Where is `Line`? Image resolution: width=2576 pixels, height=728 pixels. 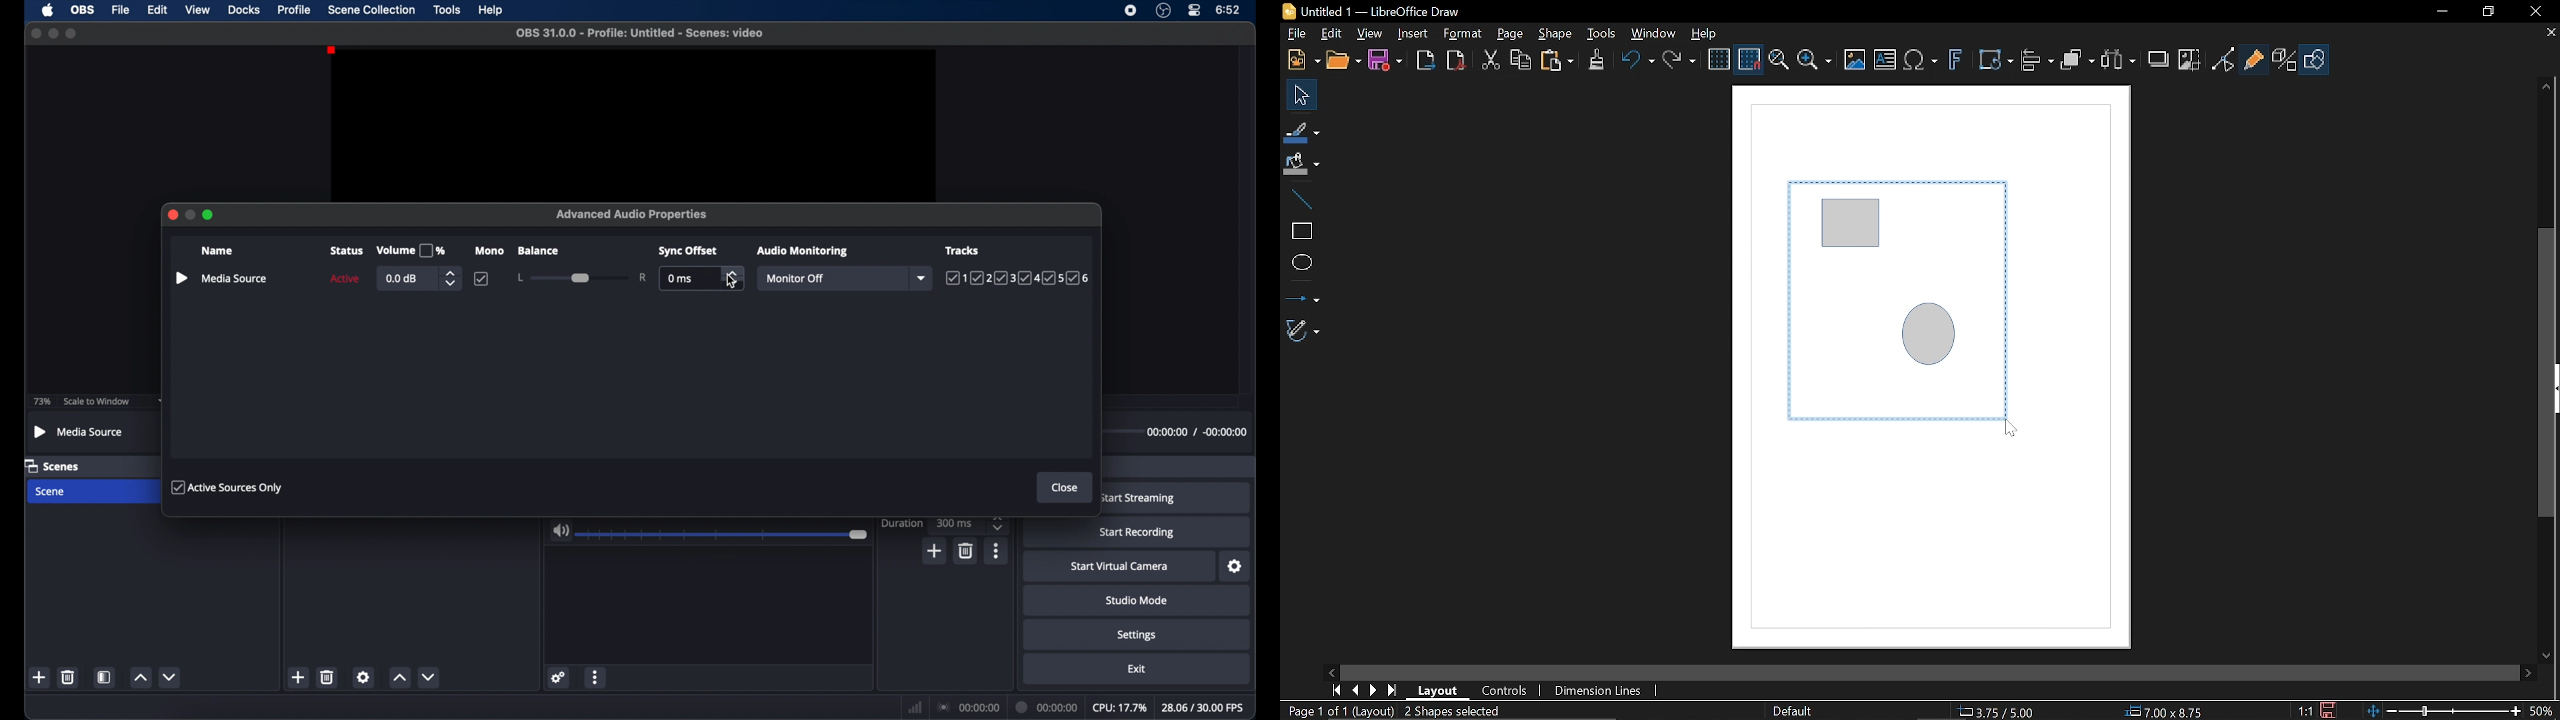 Line is located at coordinates (1301, 197).